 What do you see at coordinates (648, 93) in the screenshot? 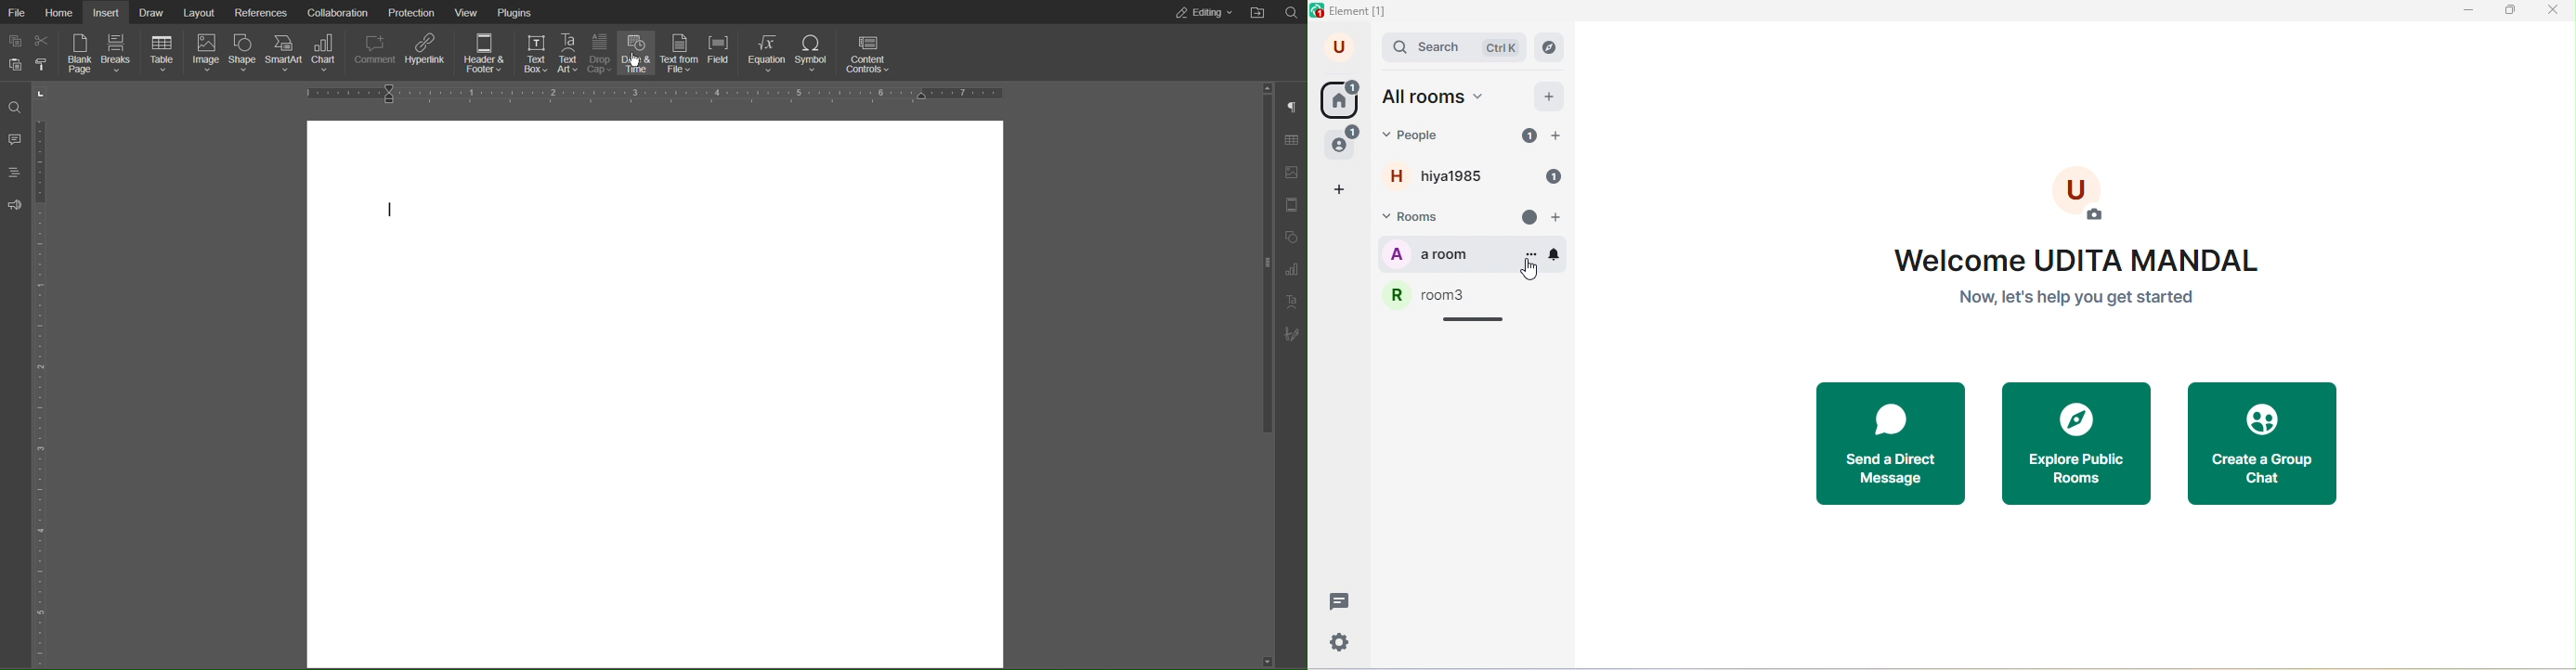
I see `Horizontal Ruler` at bounding box center [648, 93].